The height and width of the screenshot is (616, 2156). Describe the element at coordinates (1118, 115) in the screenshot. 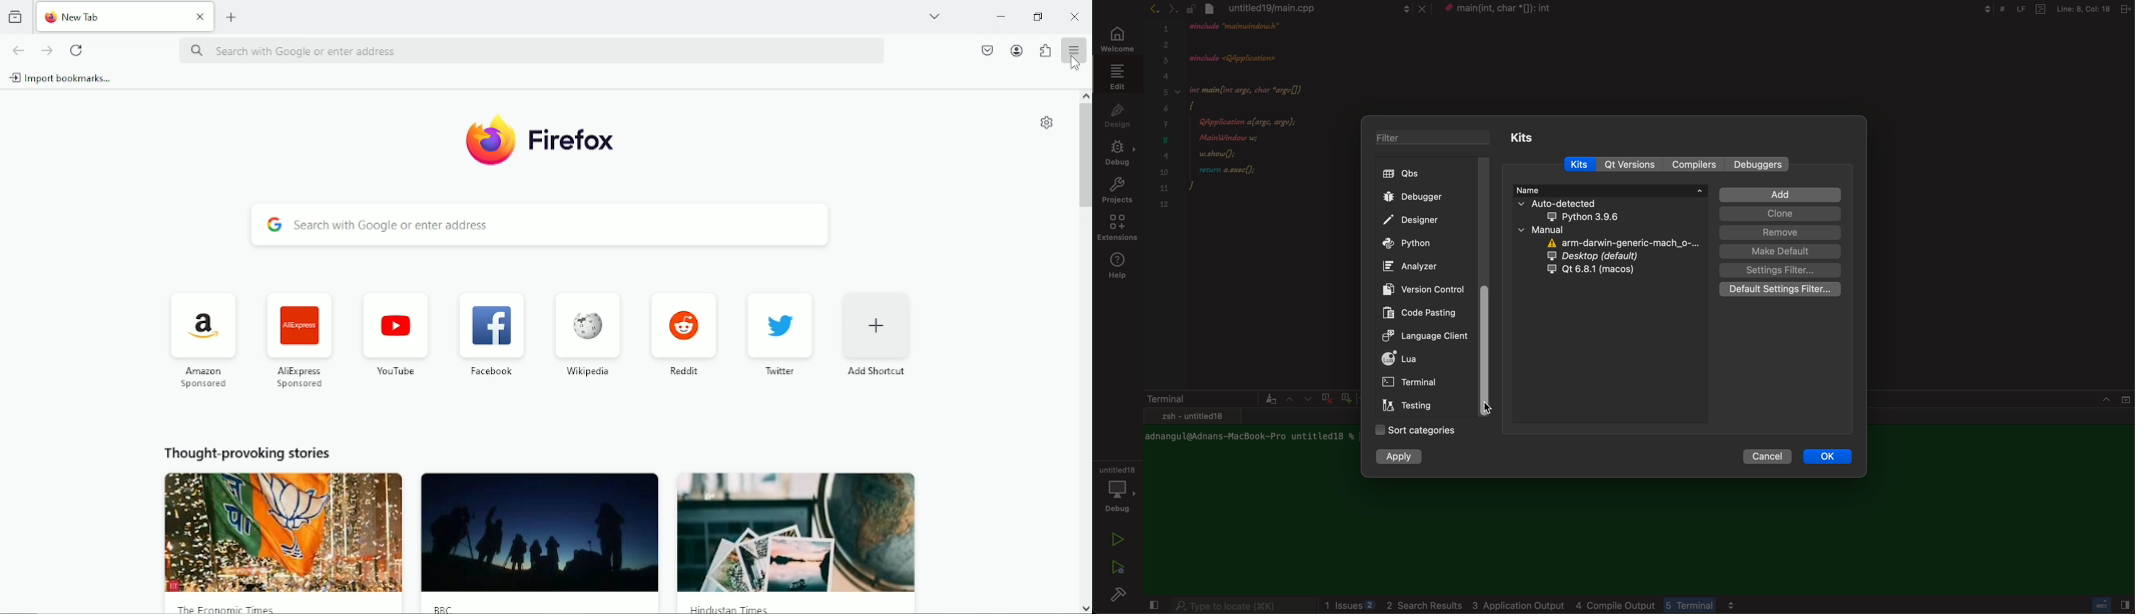

I see `design` at that location.